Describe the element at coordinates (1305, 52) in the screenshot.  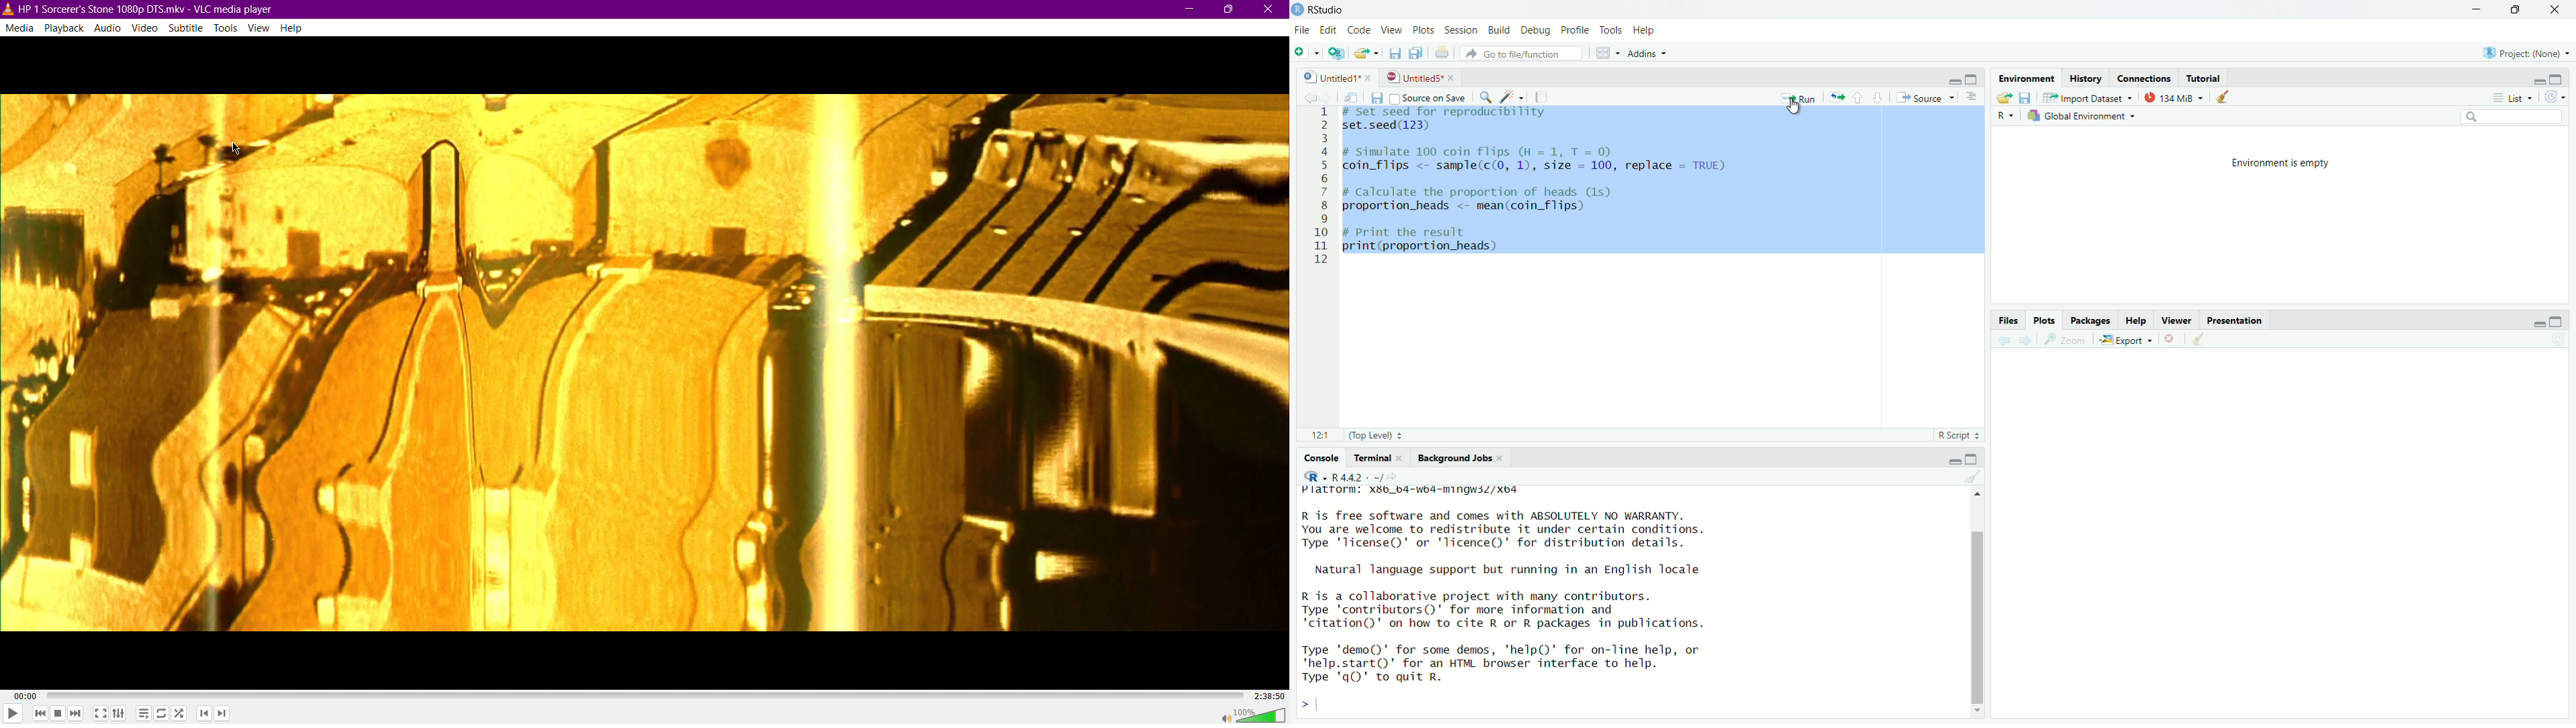
I see `new file` at that location.